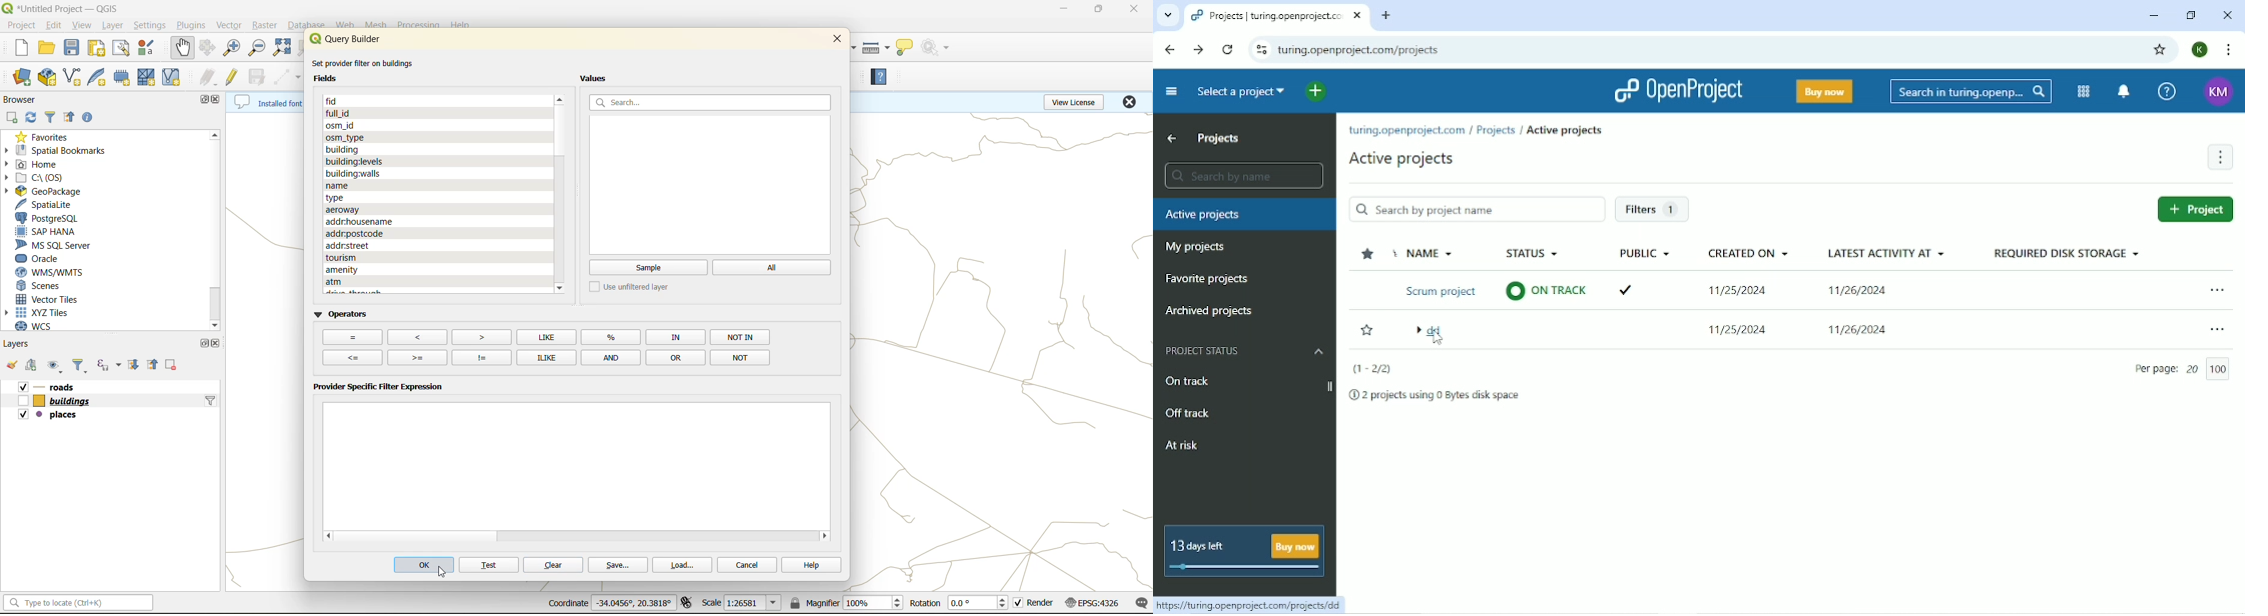  What do you see at coordinates (2229, 50) in the screenshot?
I see `Customize and control google chrome` at bounding box center [2229, 50].